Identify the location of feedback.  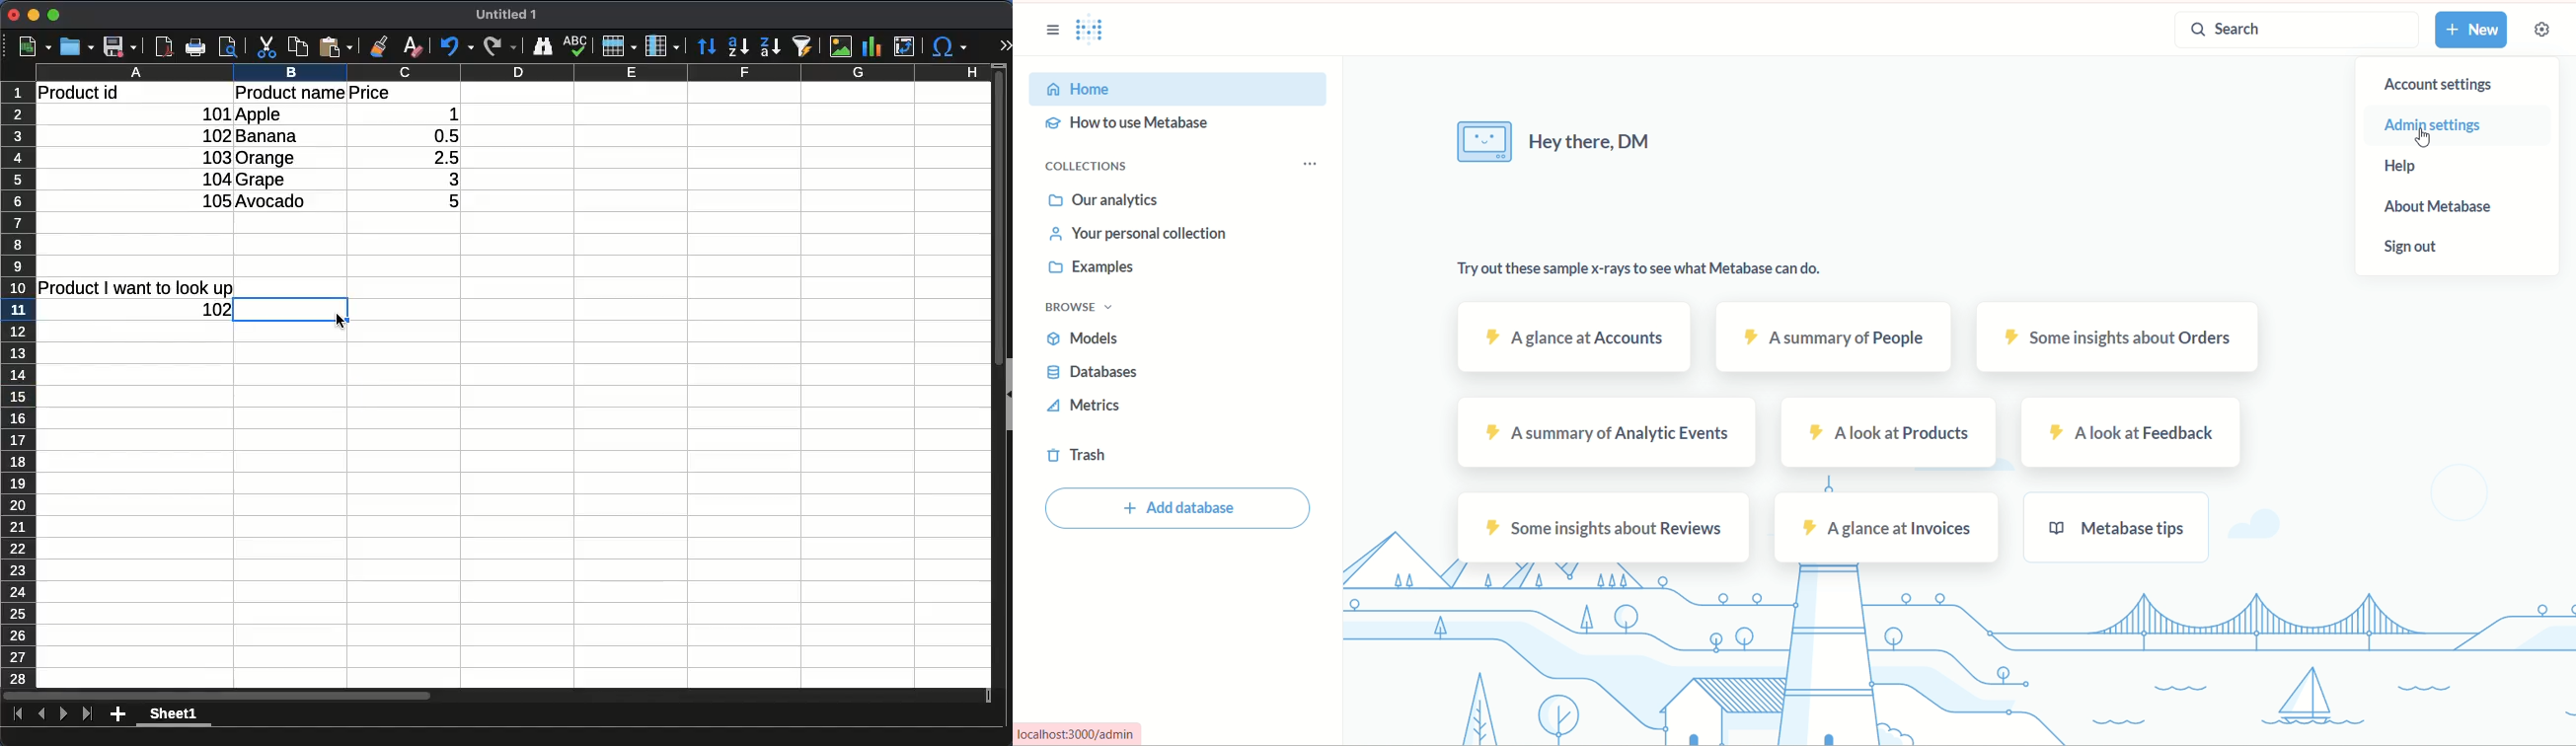
(2133, 434).